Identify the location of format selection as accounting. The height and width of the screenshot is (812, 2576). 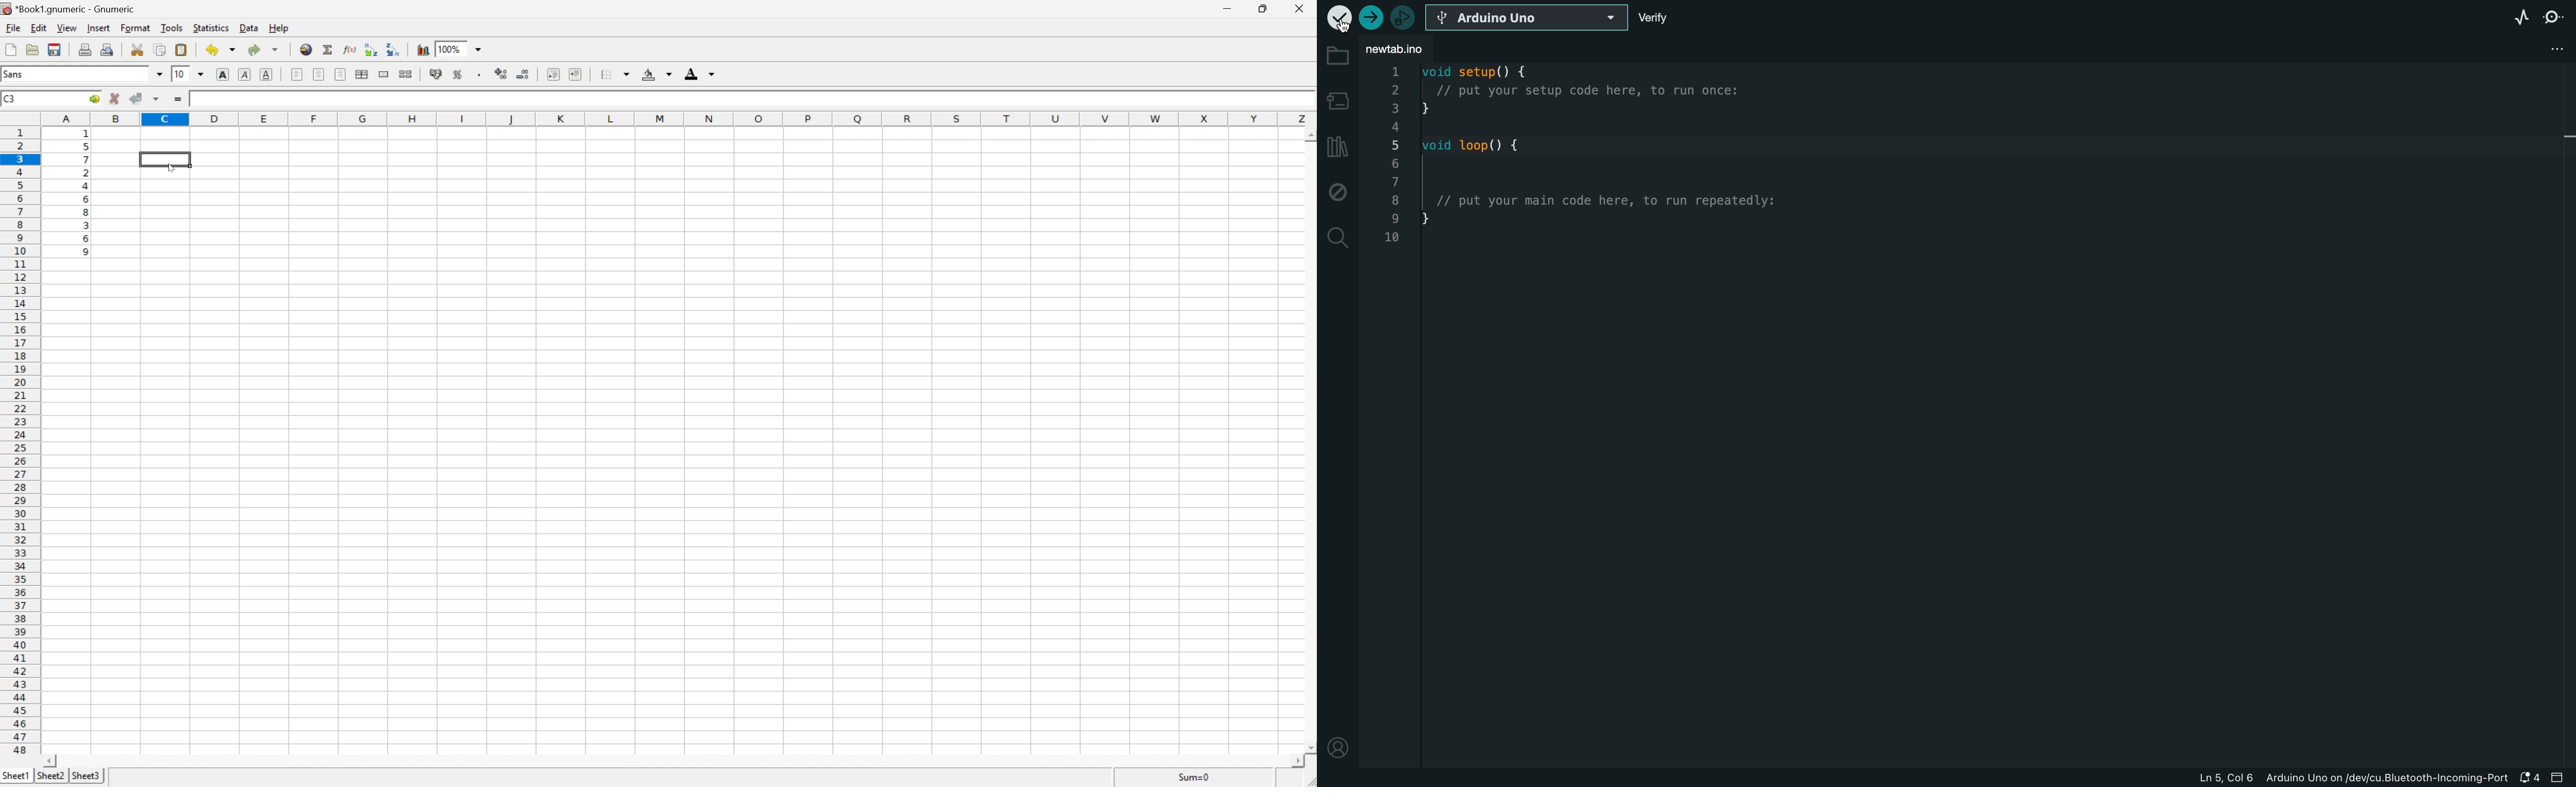
(436, 73).